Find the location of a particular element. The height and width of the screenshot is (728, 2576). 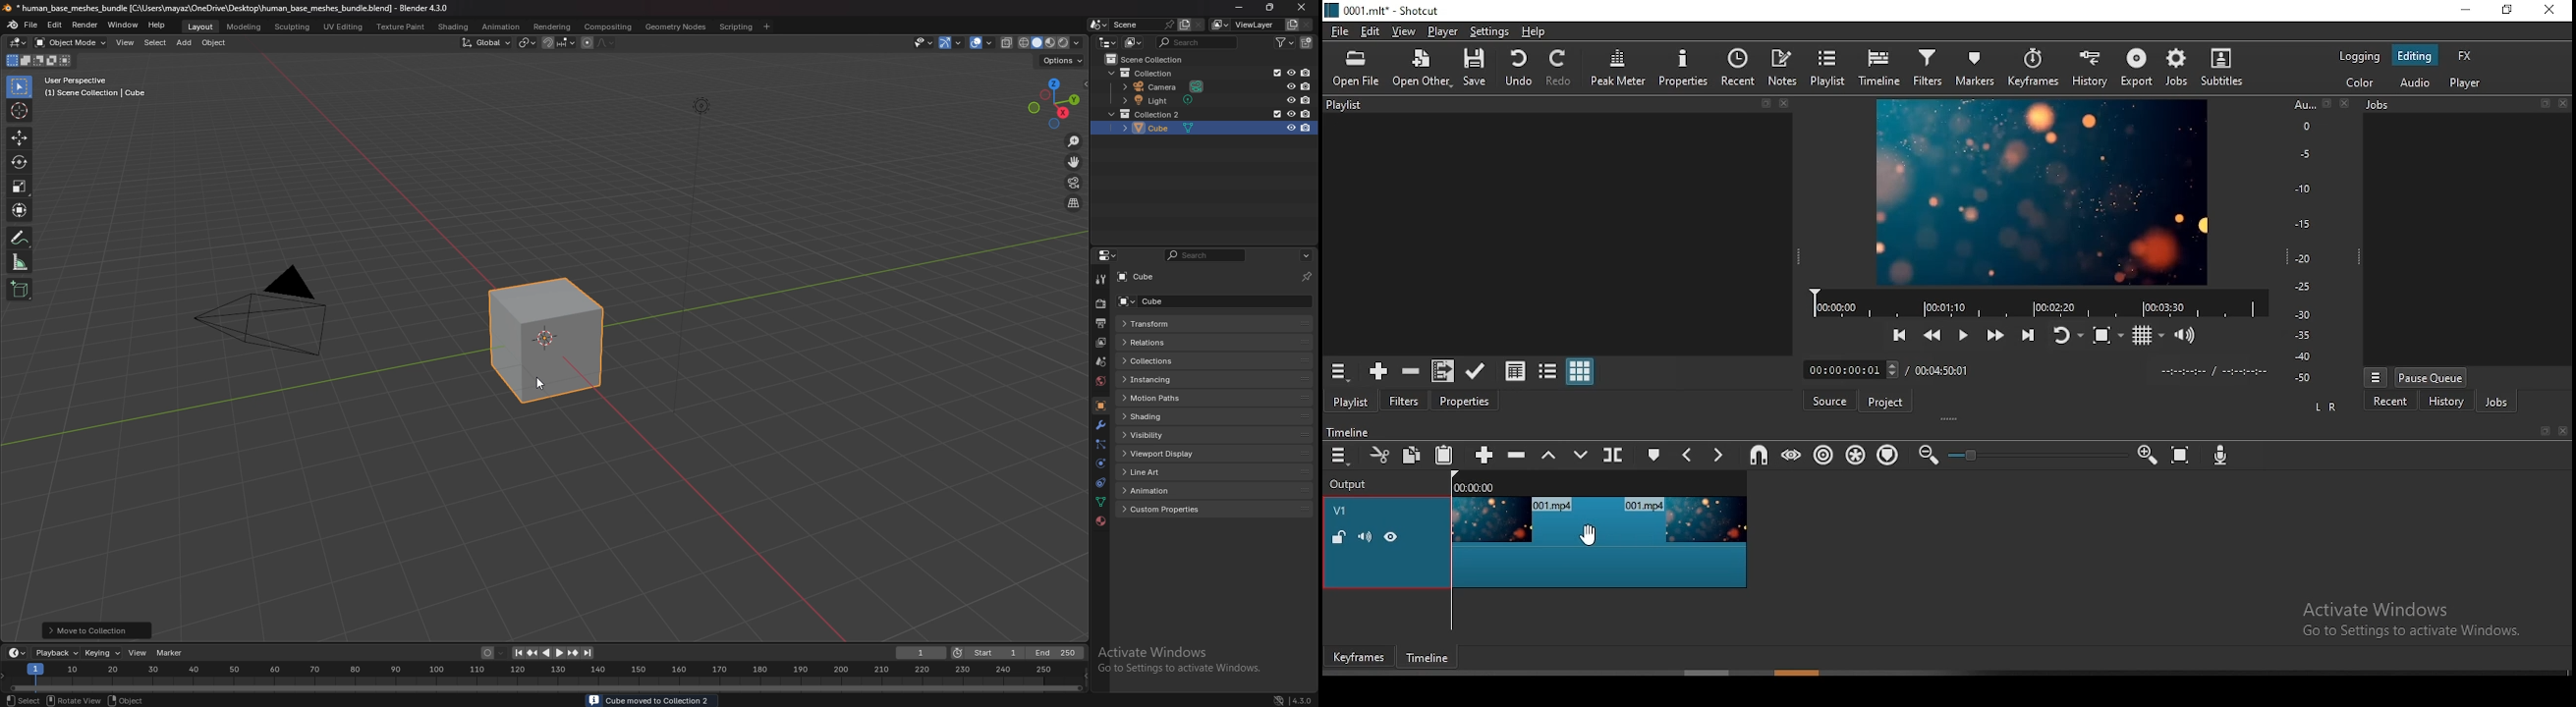

skip to next point is located at coordinates (2029, 328).